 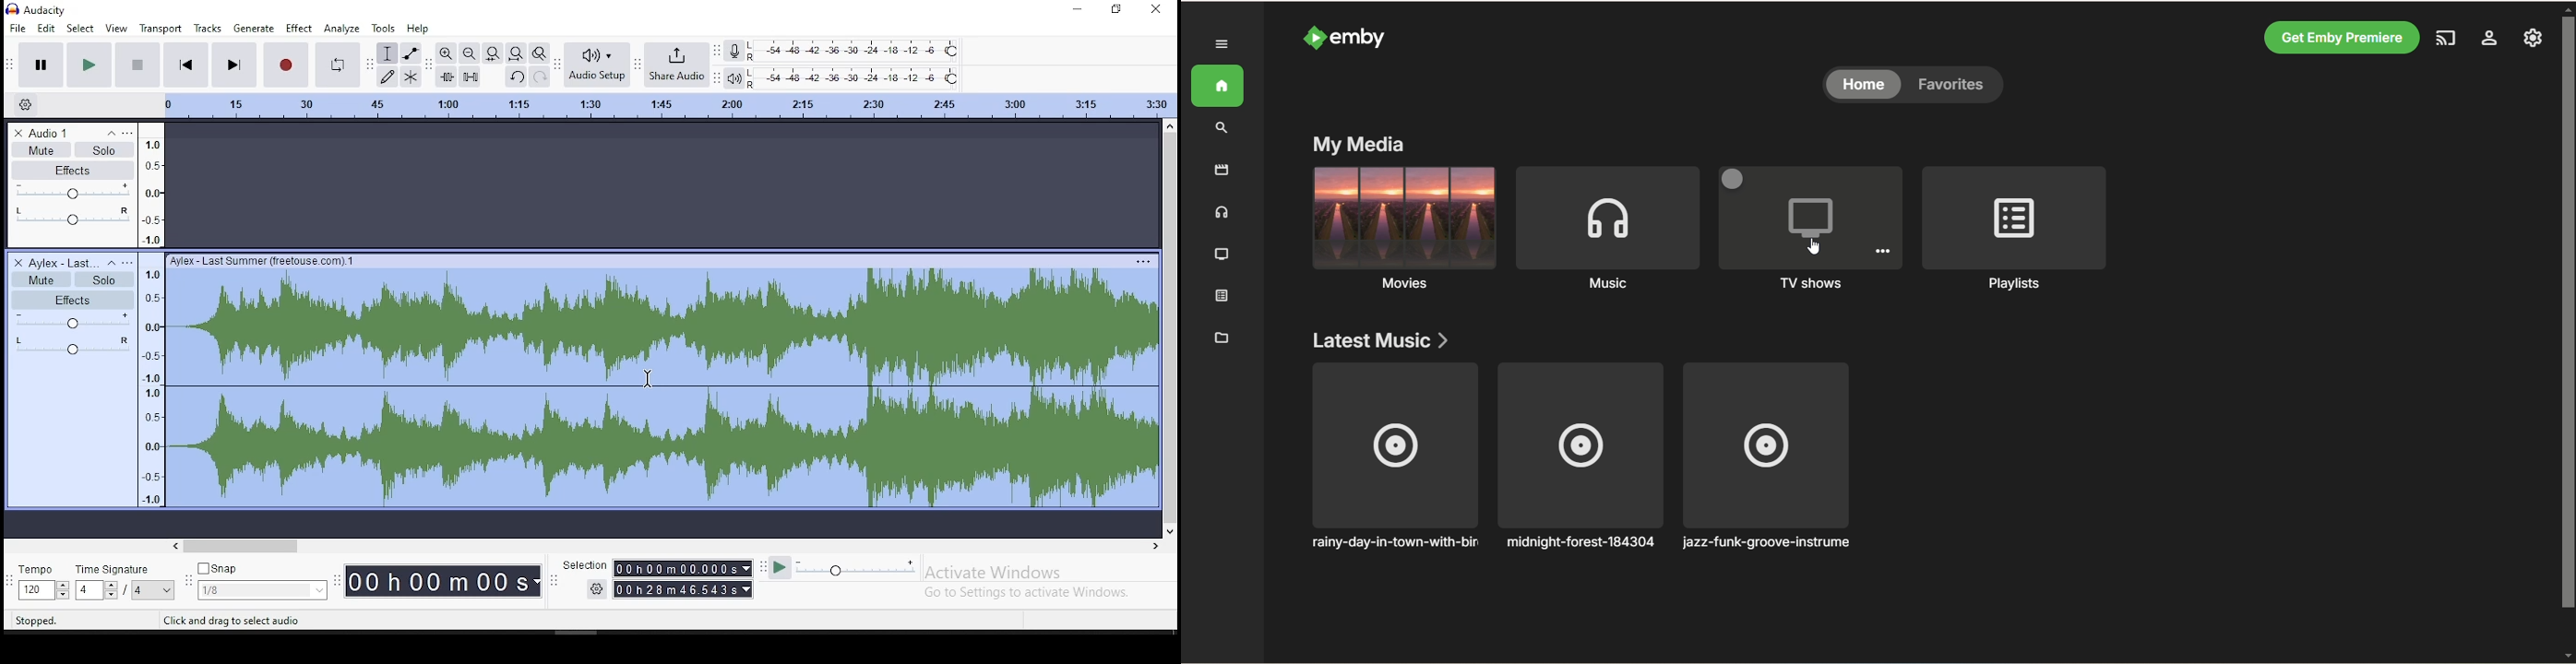 I want to click on view, so click(x=116, y=30).